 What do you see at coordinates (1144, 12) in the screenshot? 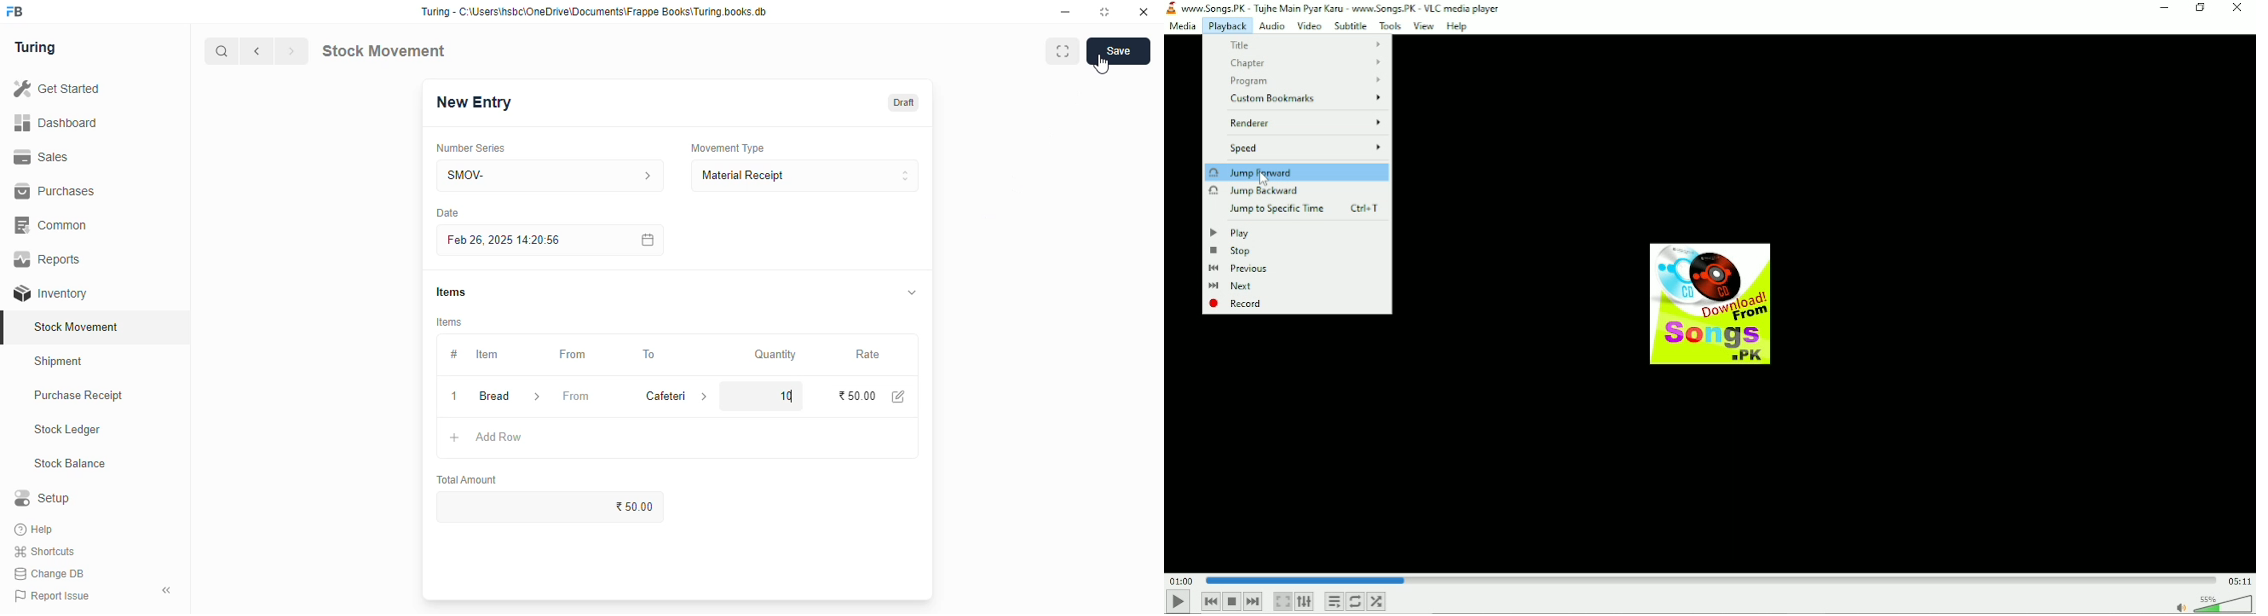
I see `close` at bounding box center [1144, 12].